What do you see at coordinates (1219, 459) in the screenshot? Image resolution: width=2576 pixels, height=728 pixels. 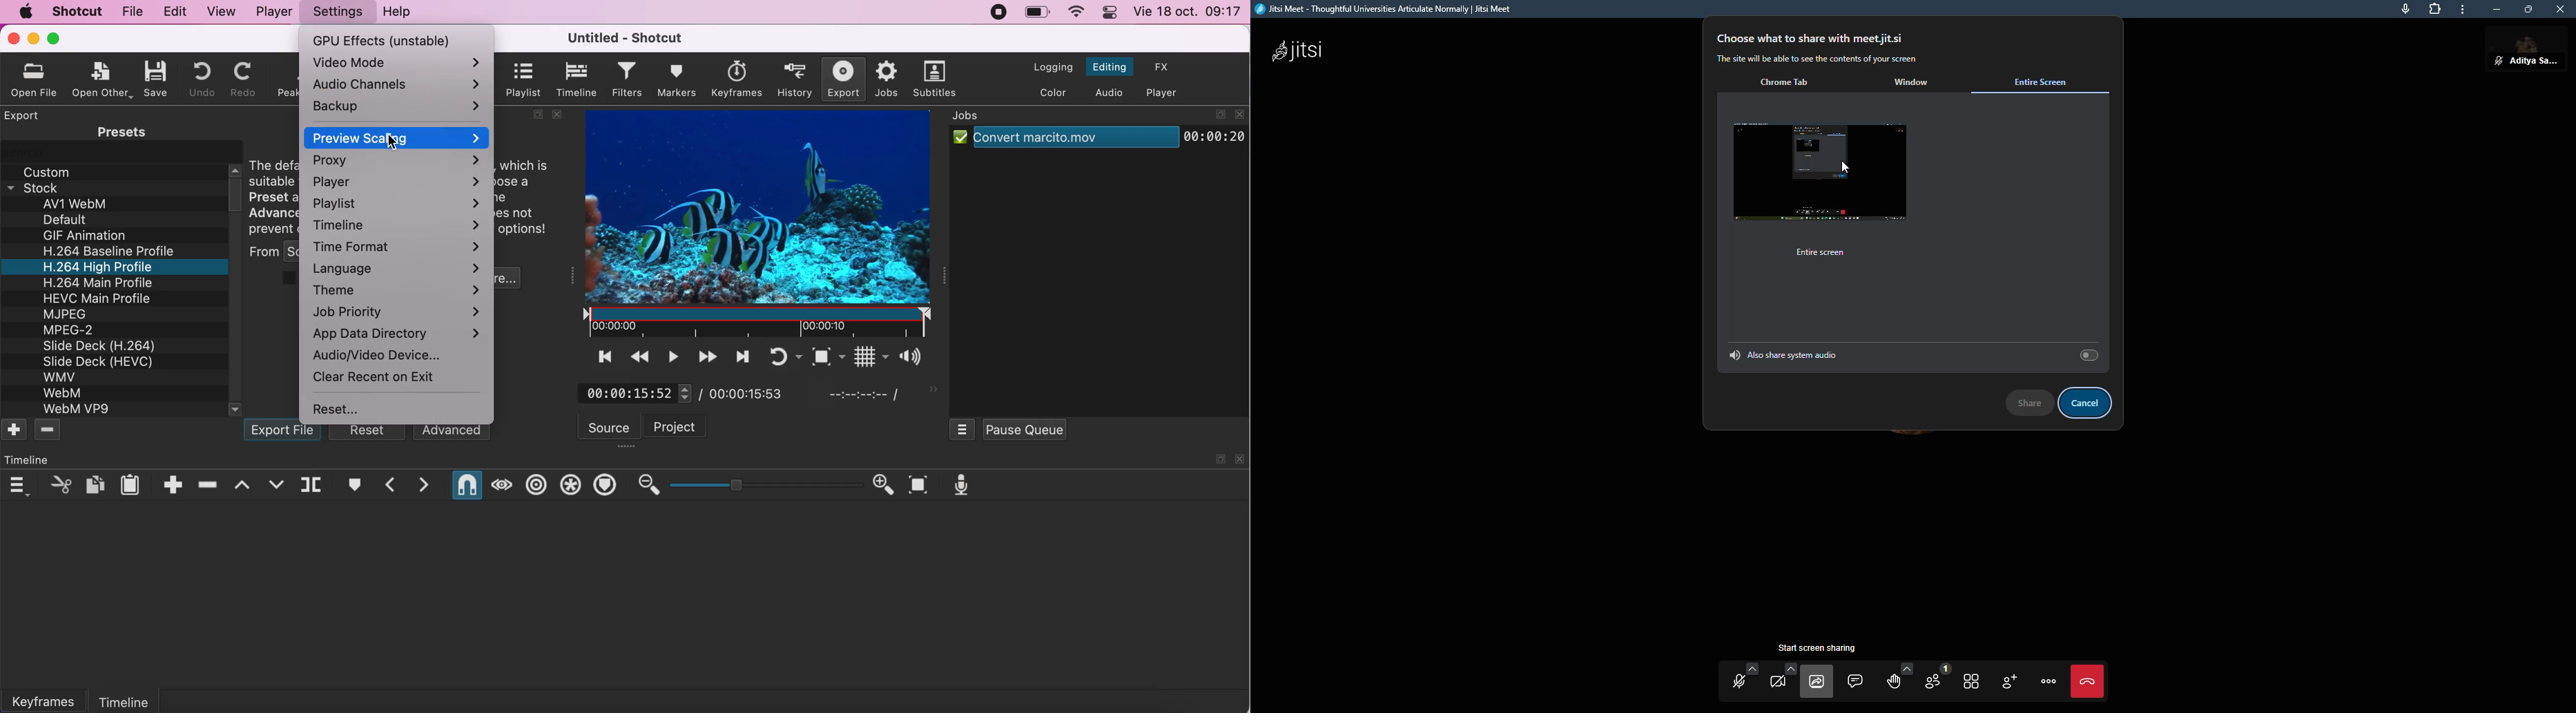 I see `maximize` at bounding box center [1219, 459].